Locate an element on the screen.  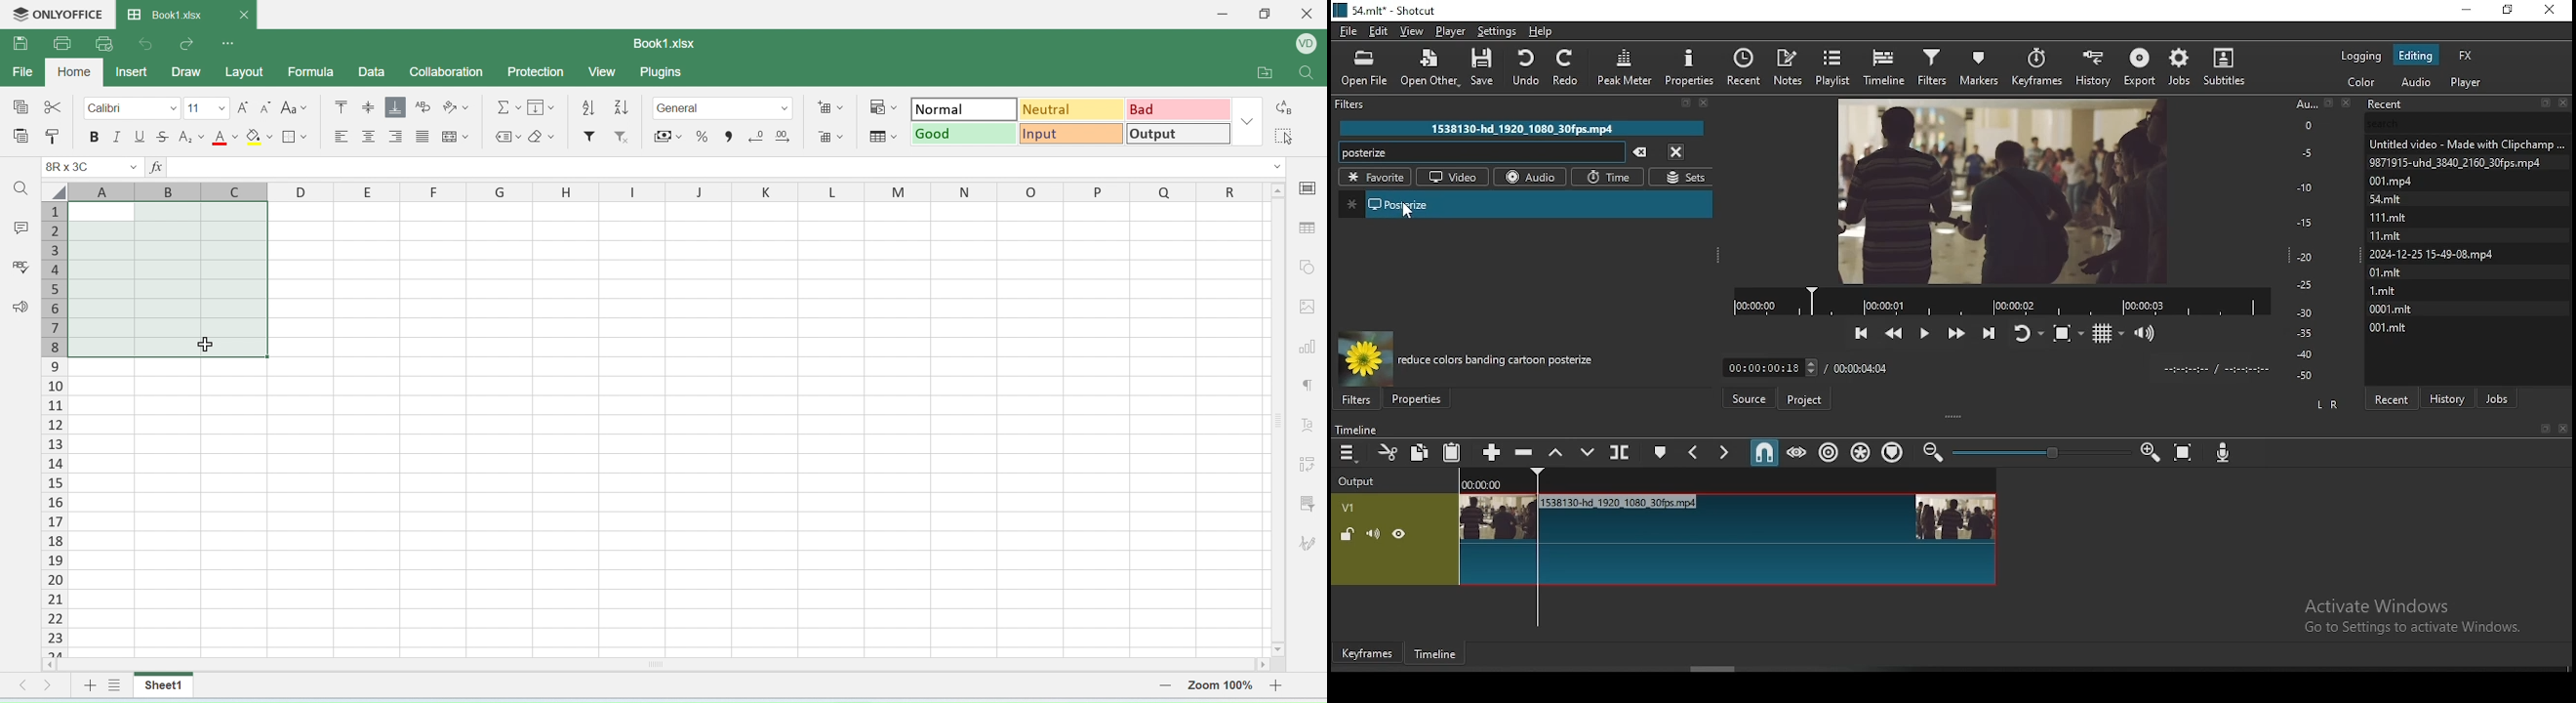
border is located at coordinates (295, 138).